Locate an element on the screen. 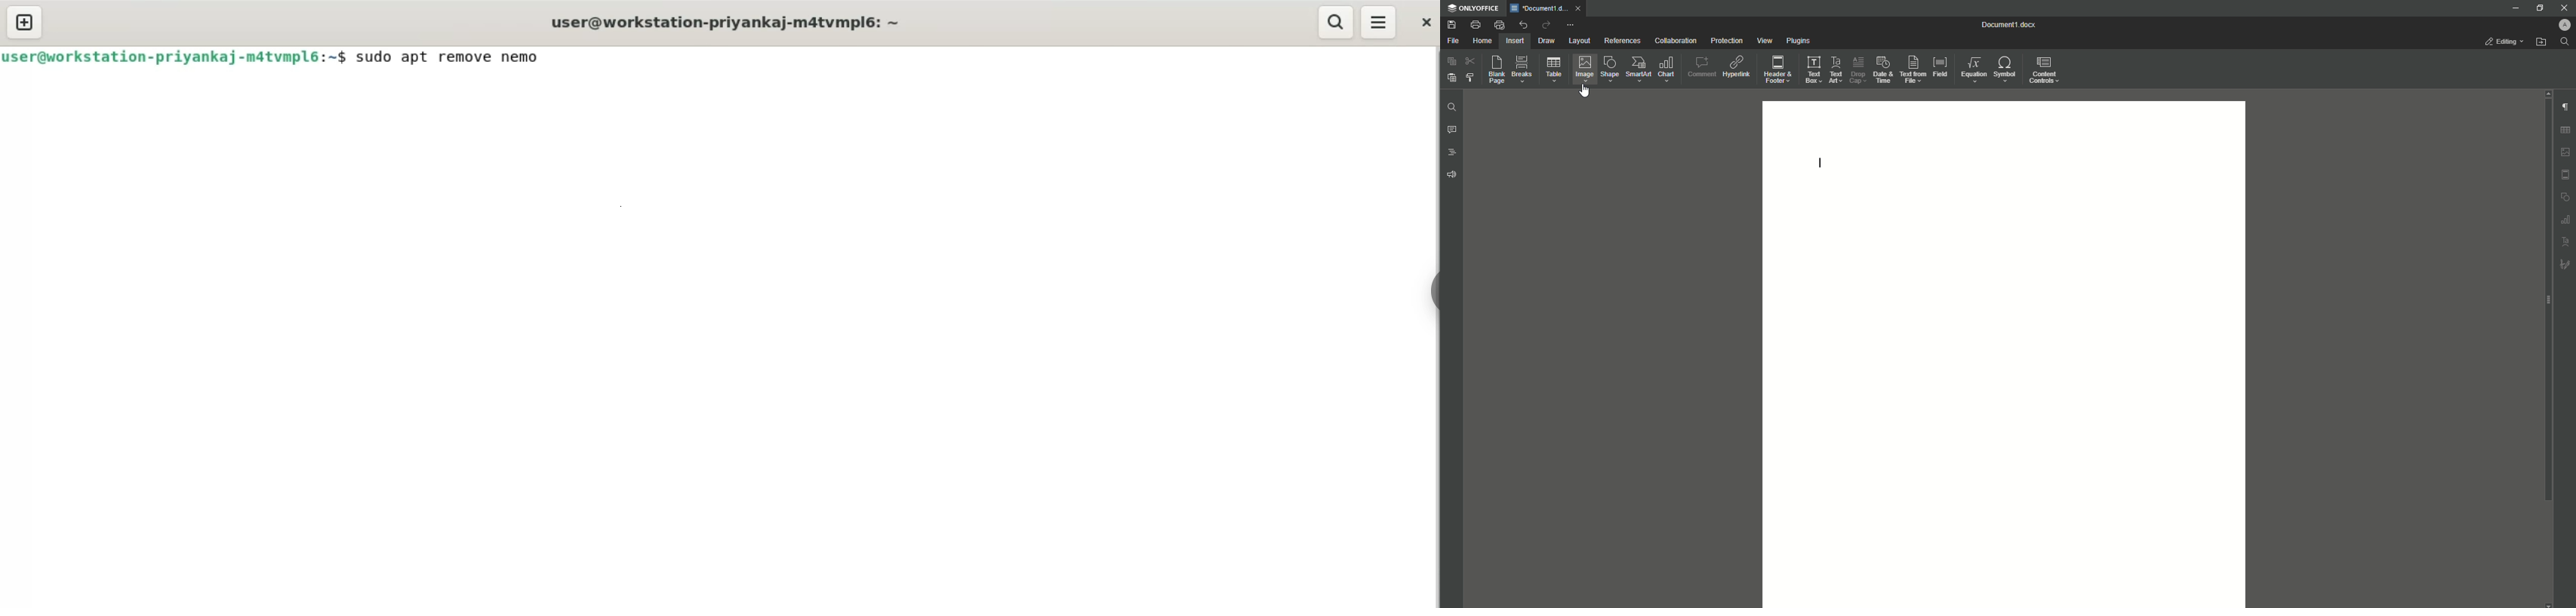 The width and height of the screenshot is (2576, 616). Profile is located at coordinates (2564, 24).